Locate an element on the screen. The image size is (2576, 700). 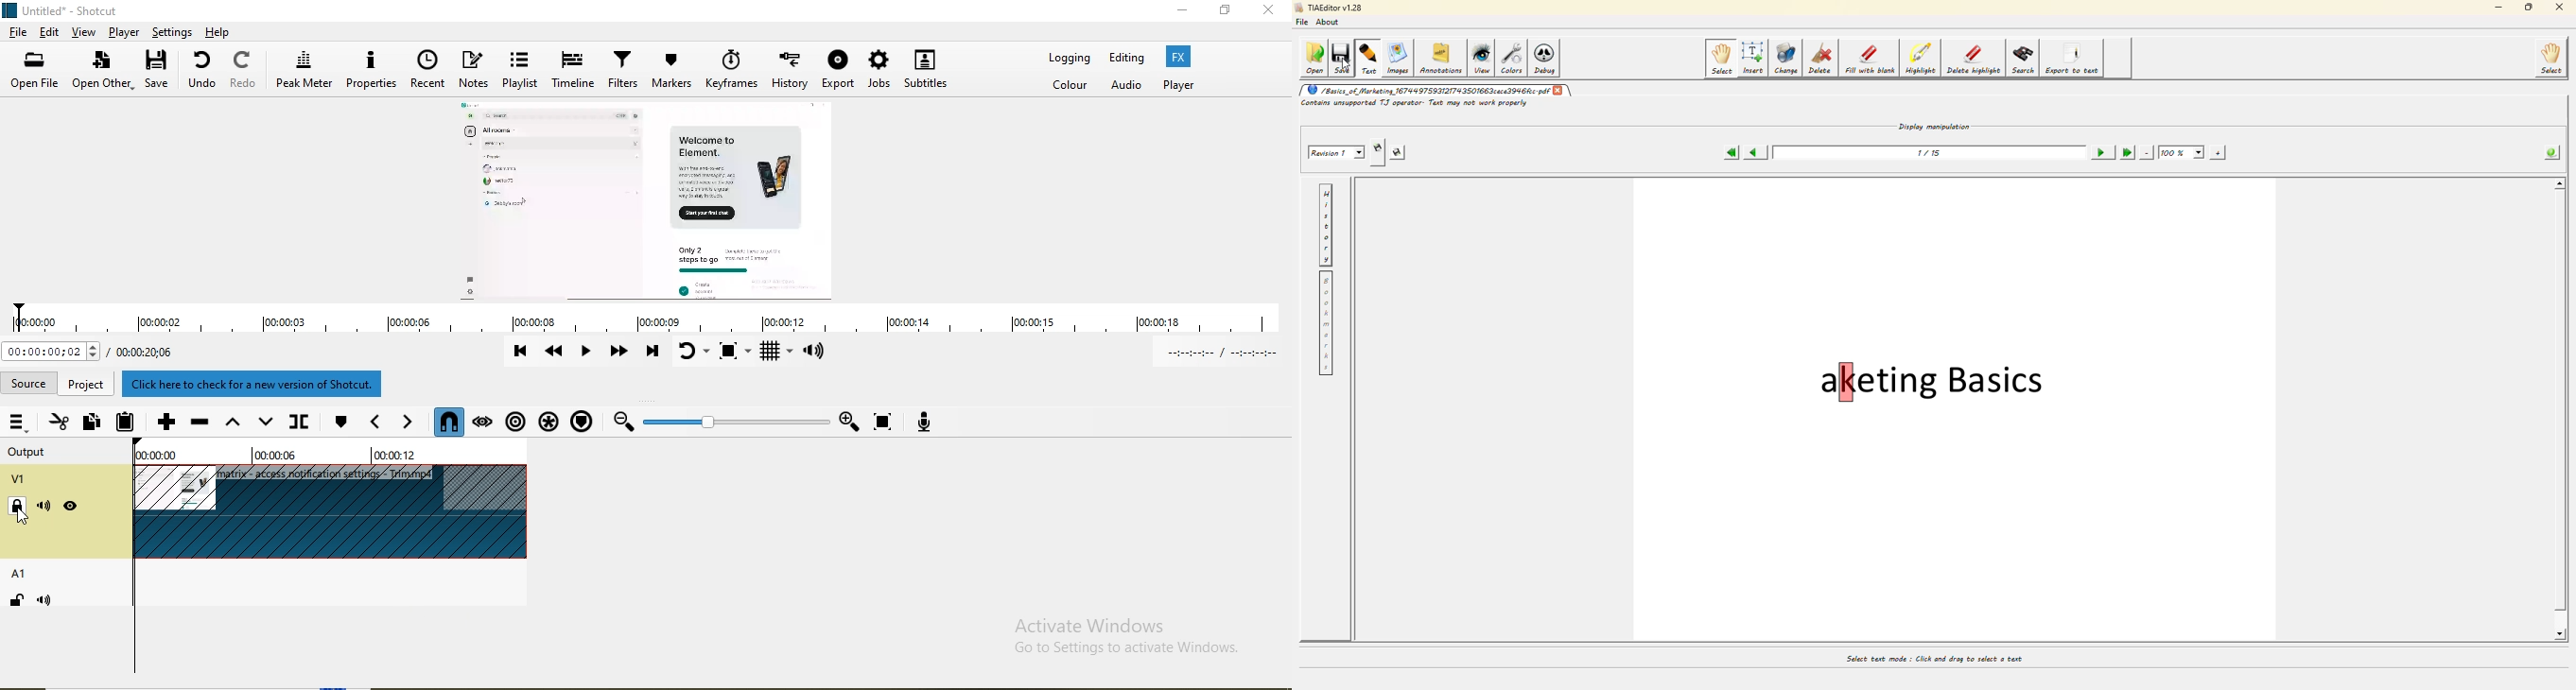
Append is located at coordinates (166, 425).